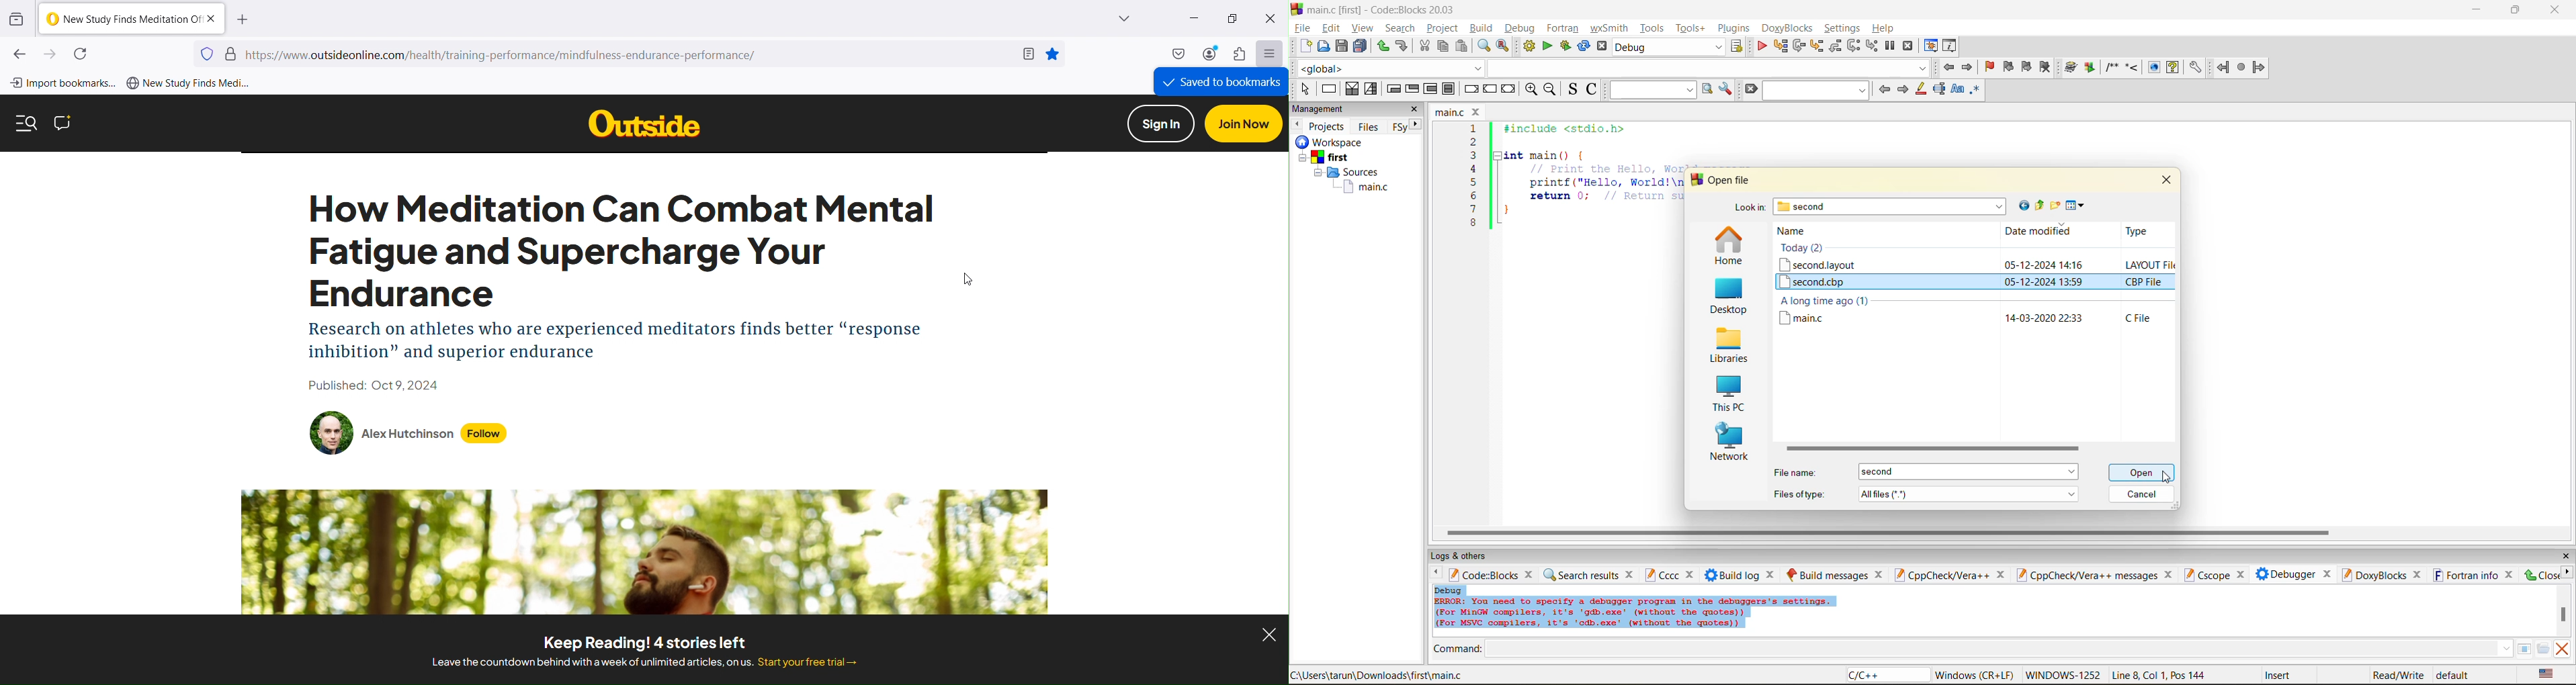 The image size is (2576, 700). I want to click on toggle source, so click(1574, 88).